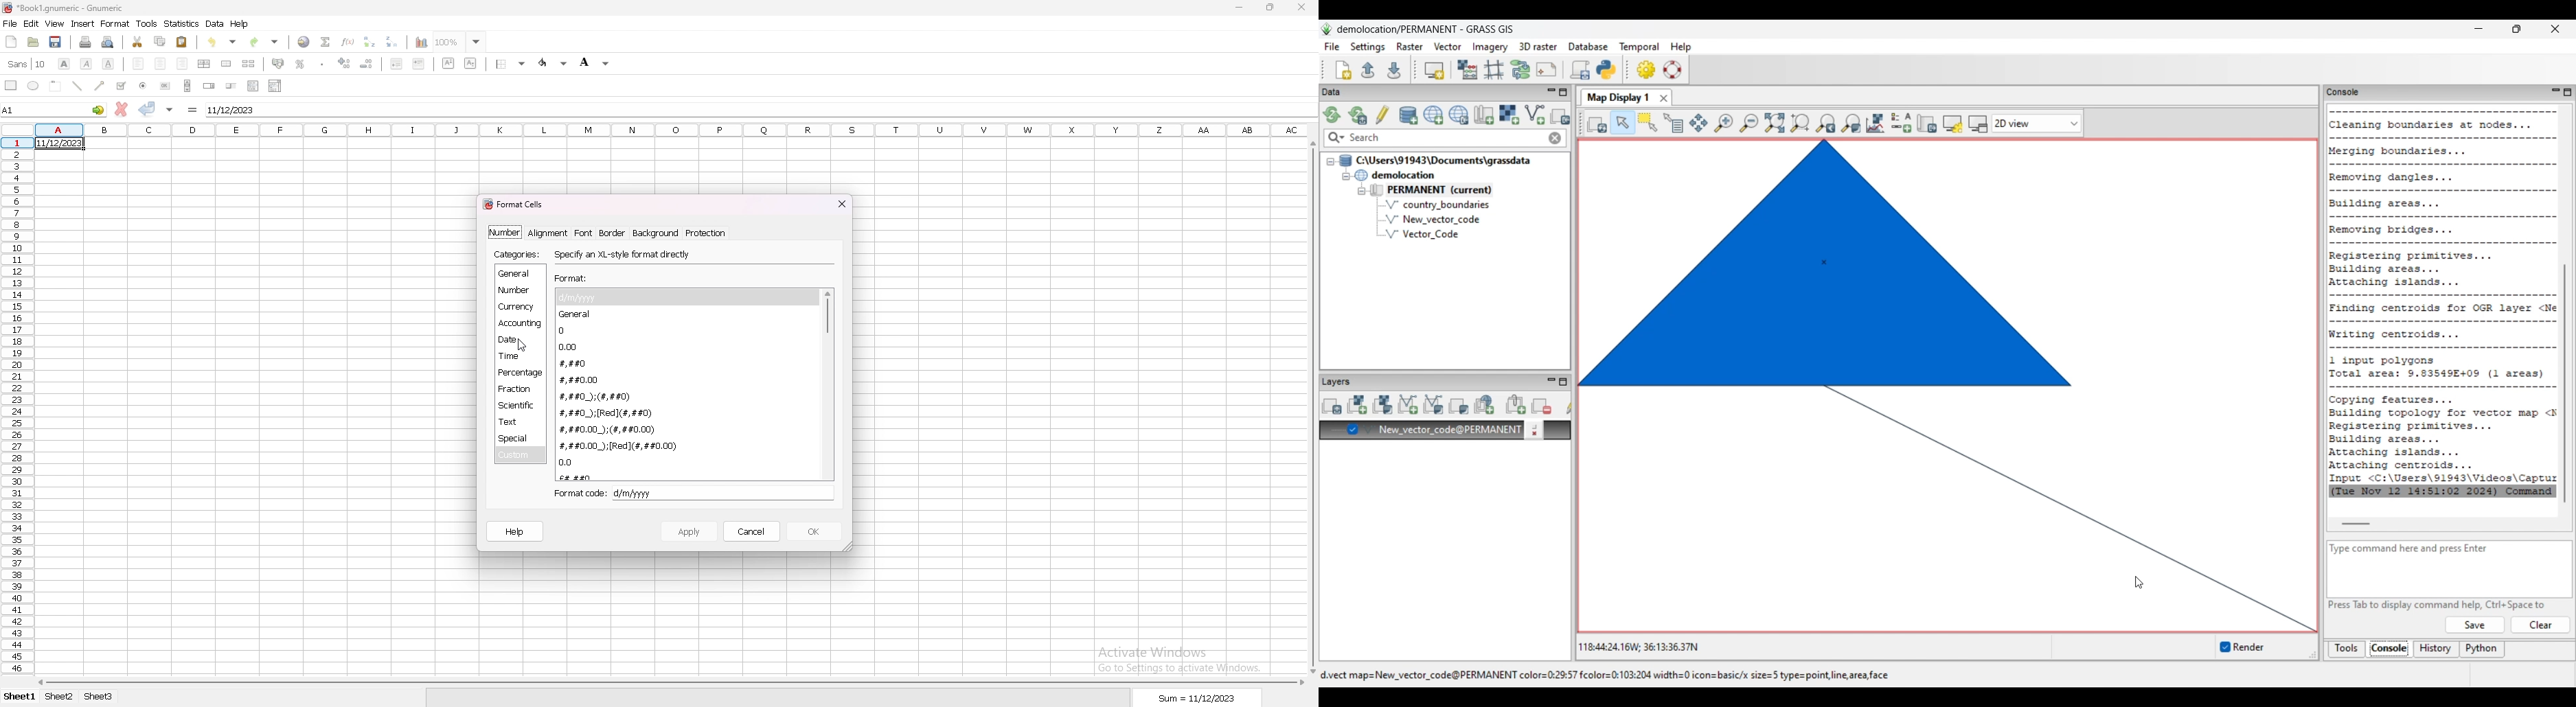 The width and height of the screenshot is (2576, 728). I want to click on #,##0.00, so click(583, 380).